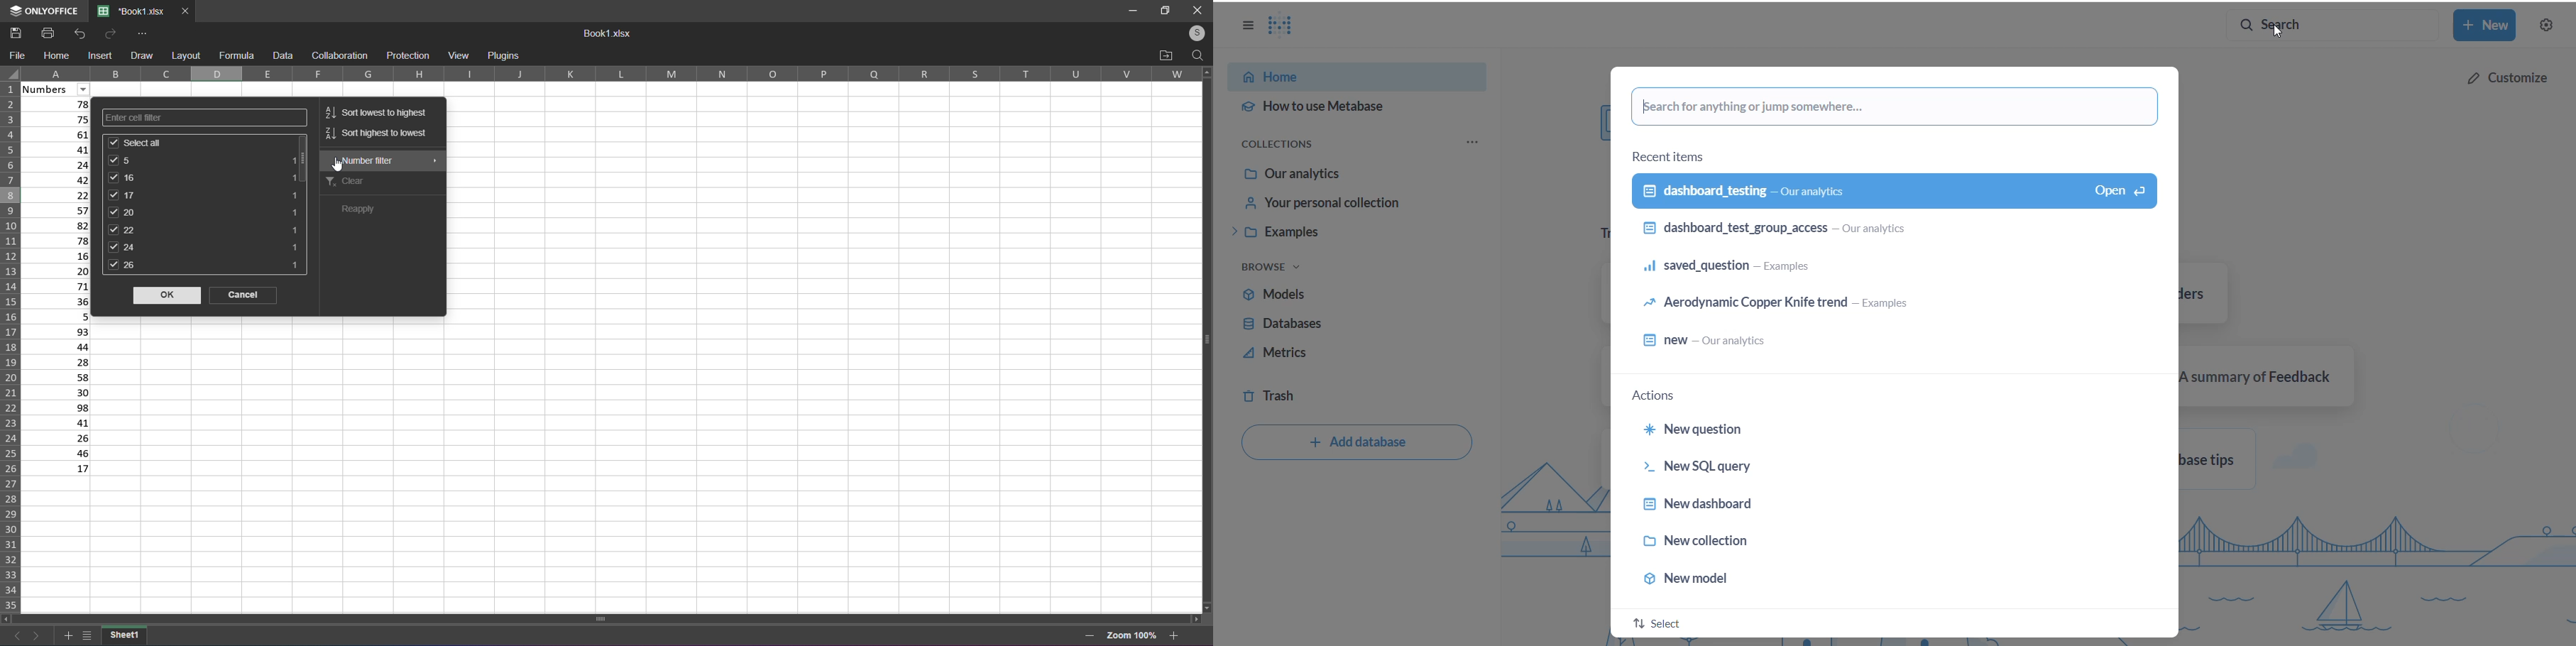  What do you see at coordinates (2332, 26) in the screenshot?
I see `SEARCH BUTTON` at bounding box center [2332, 26].